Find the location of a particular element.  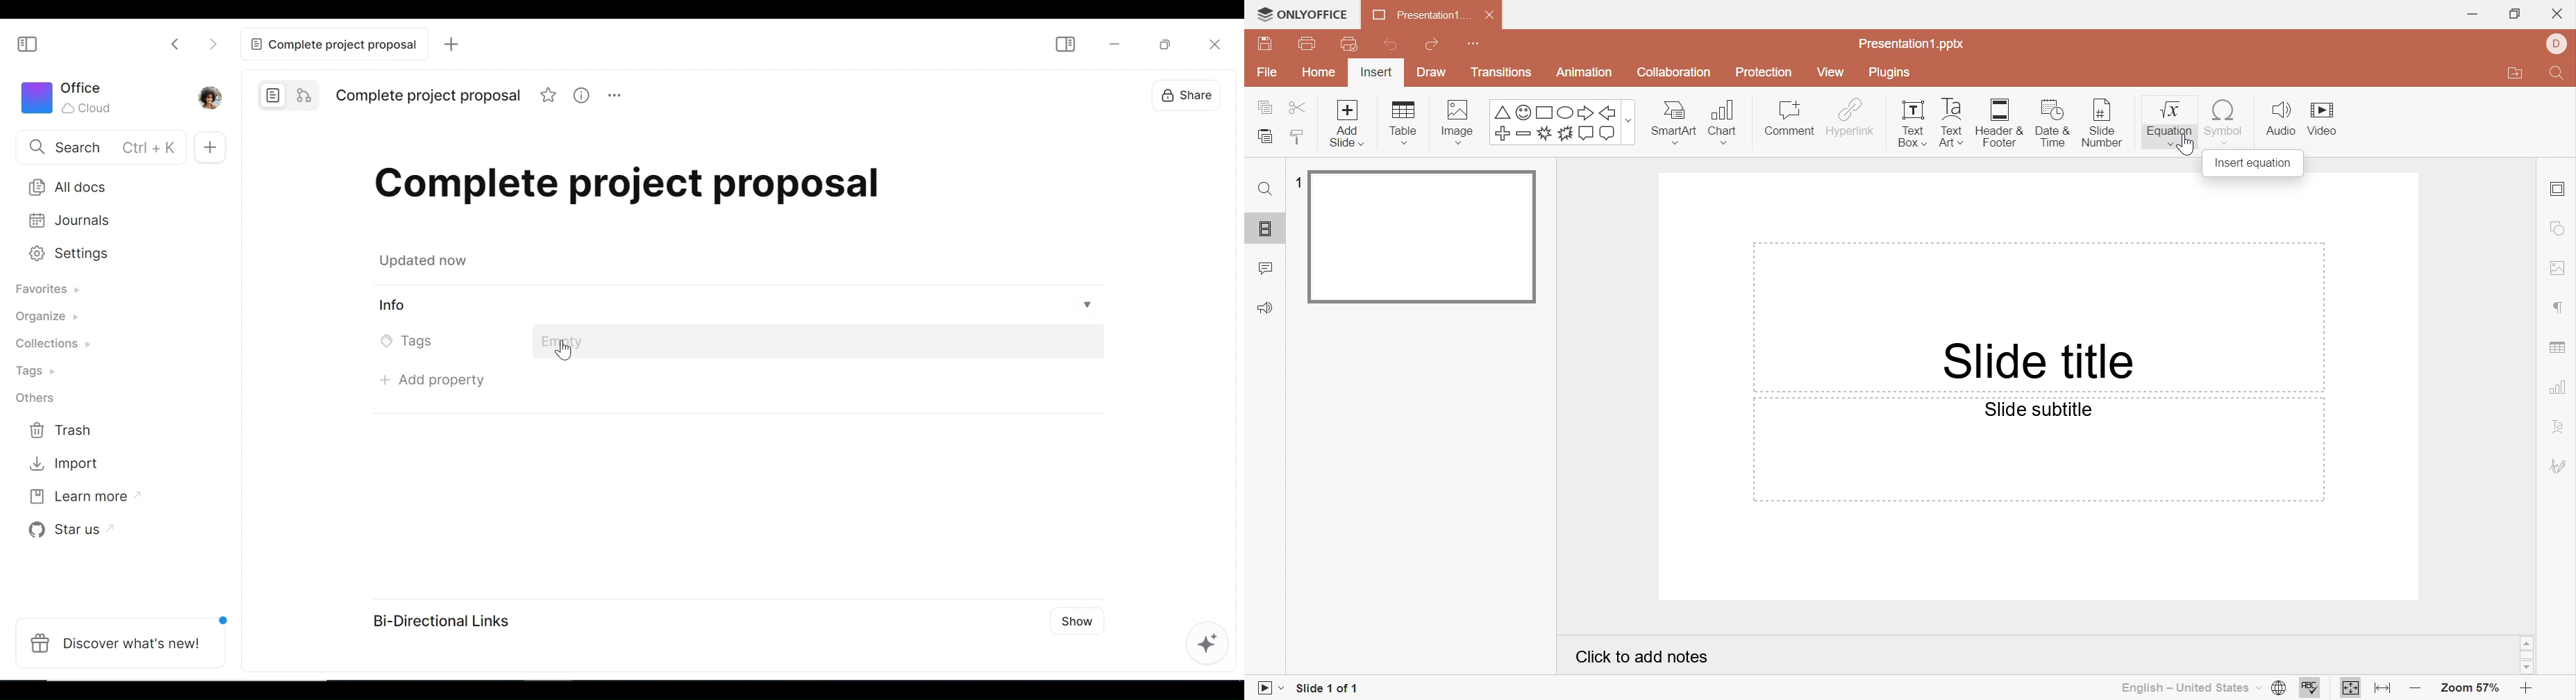

Equation is located at coordinates (2171, 115).